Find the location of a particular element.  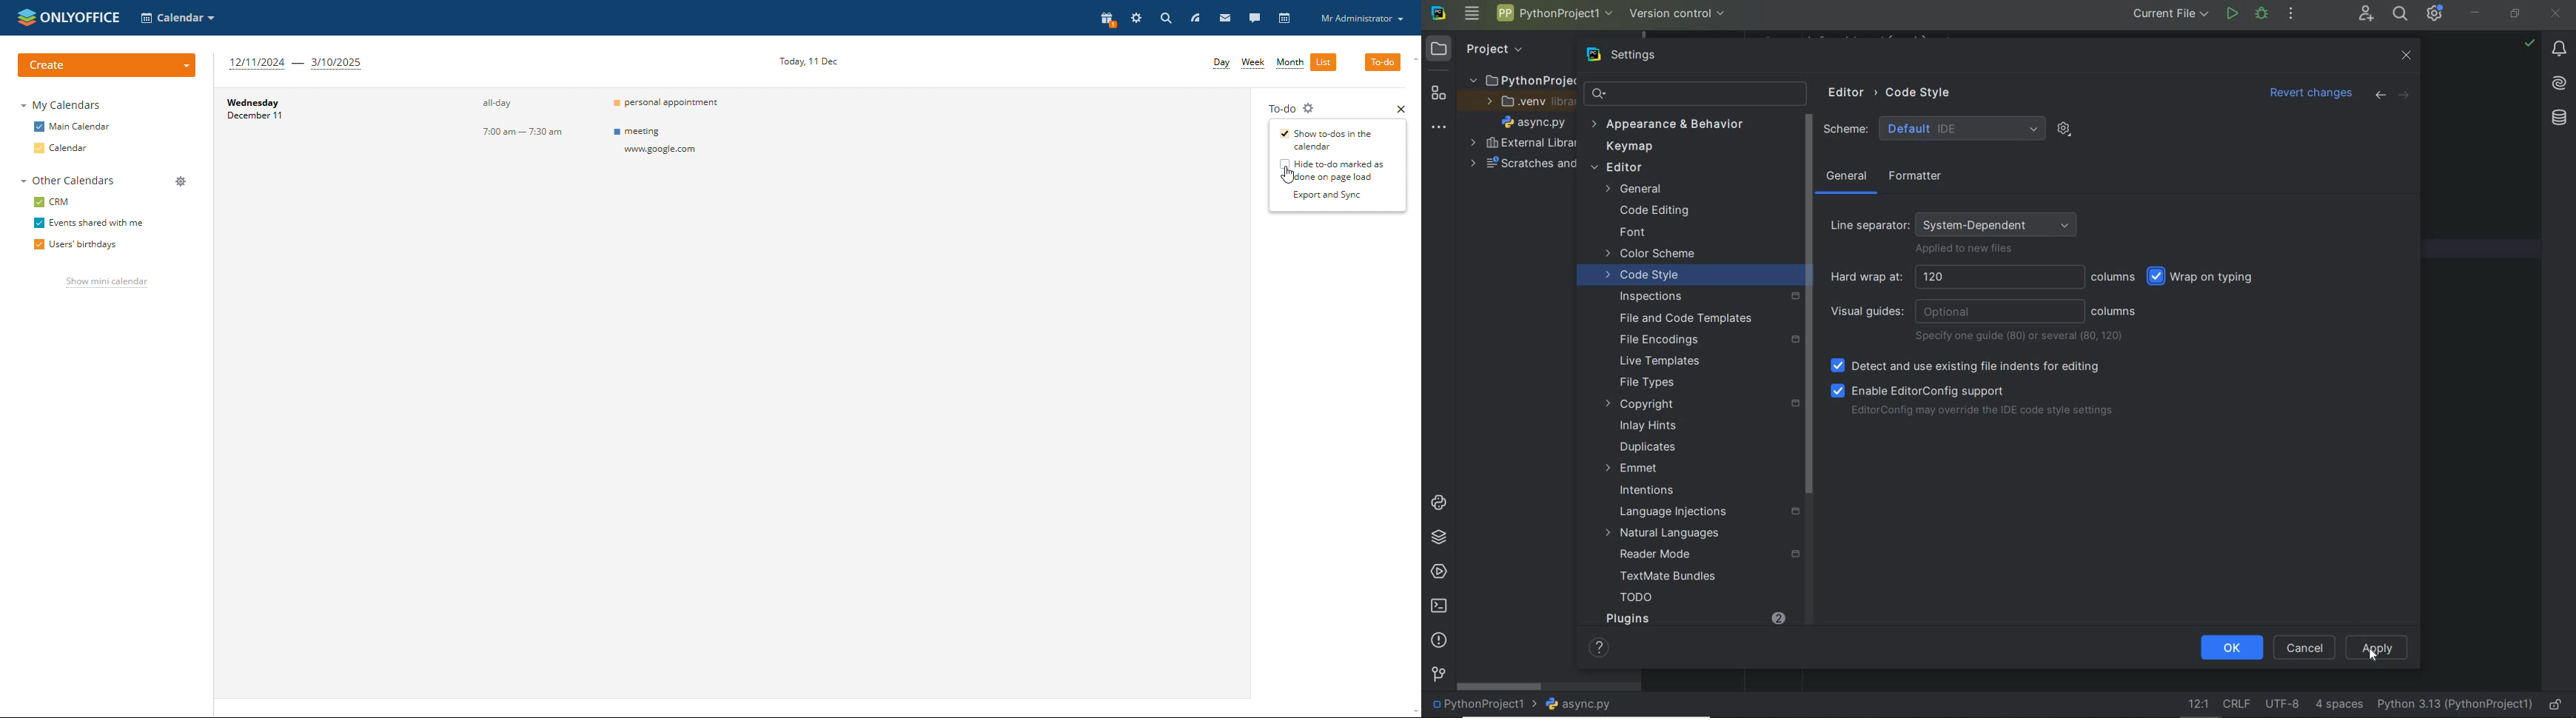

scroll down is located at coordinates (1412, 711).